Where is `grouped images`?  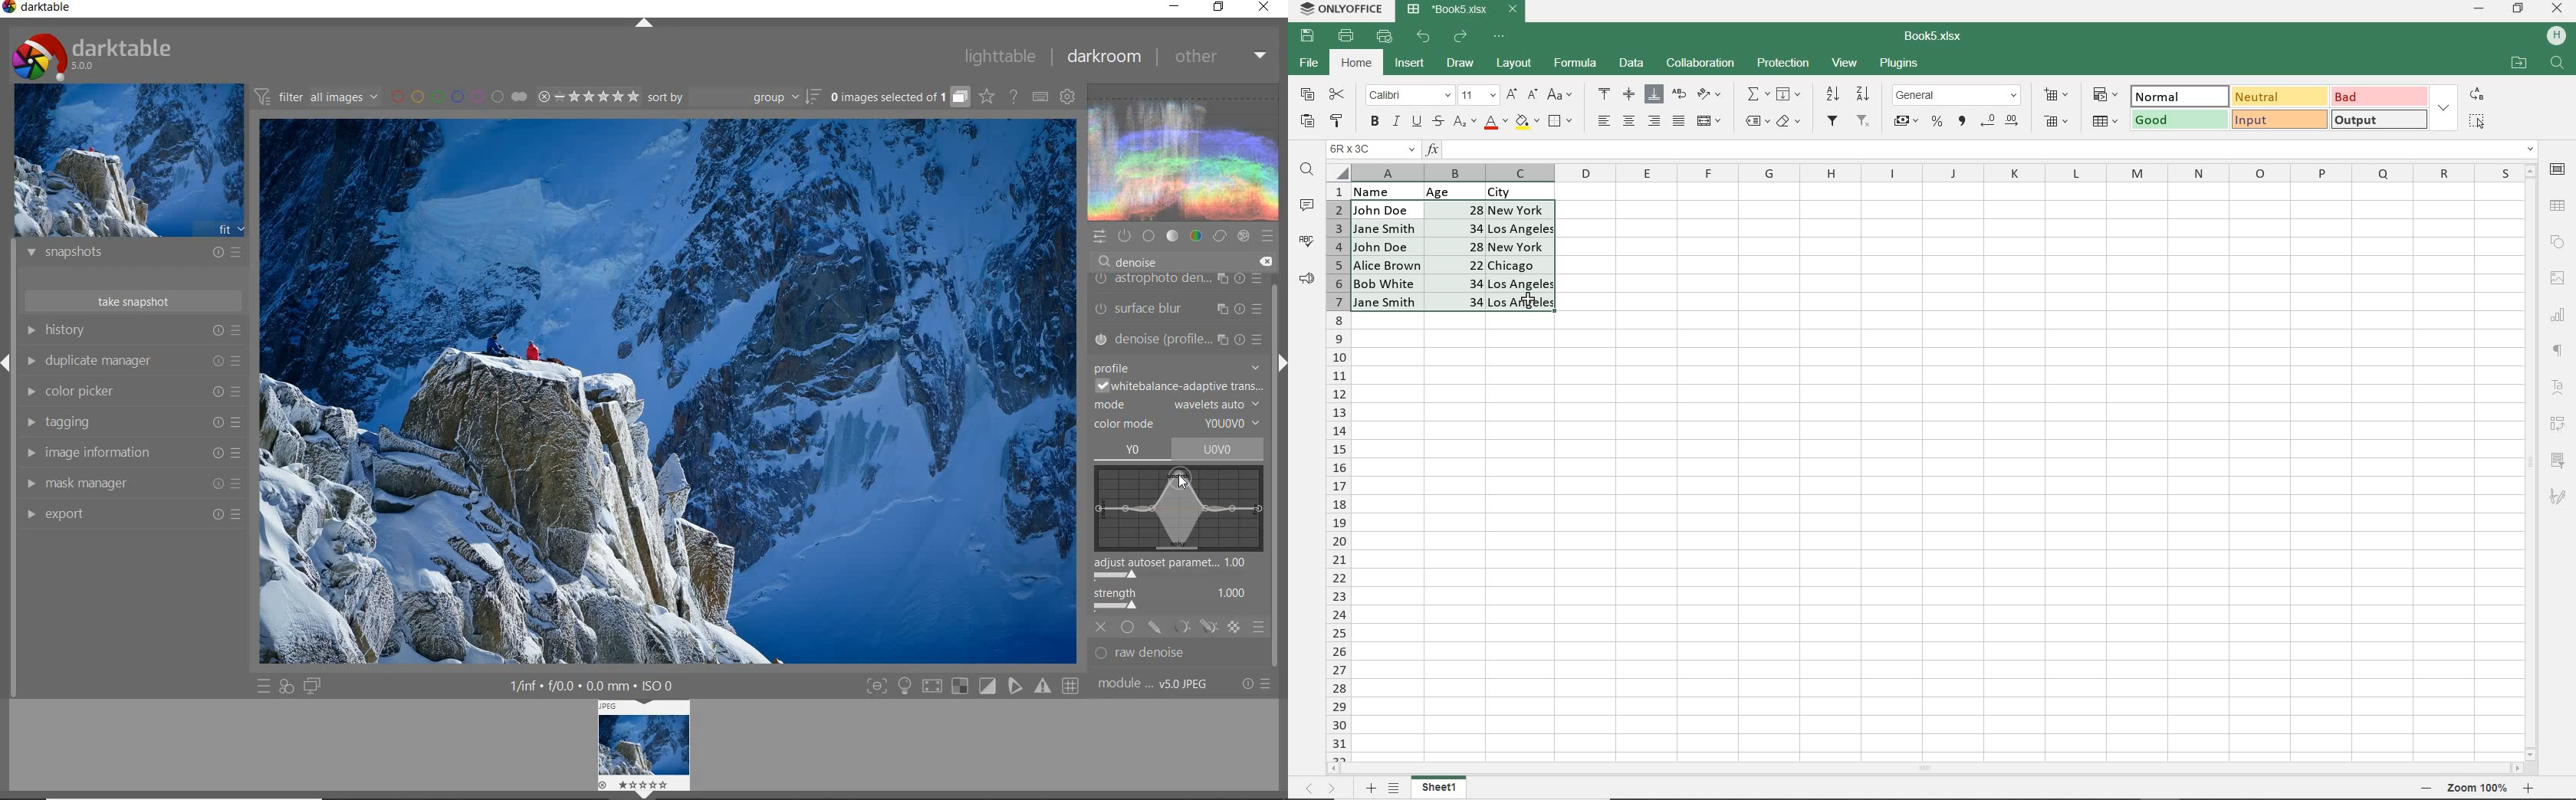 grouped images is located at coordinates (899, 97).